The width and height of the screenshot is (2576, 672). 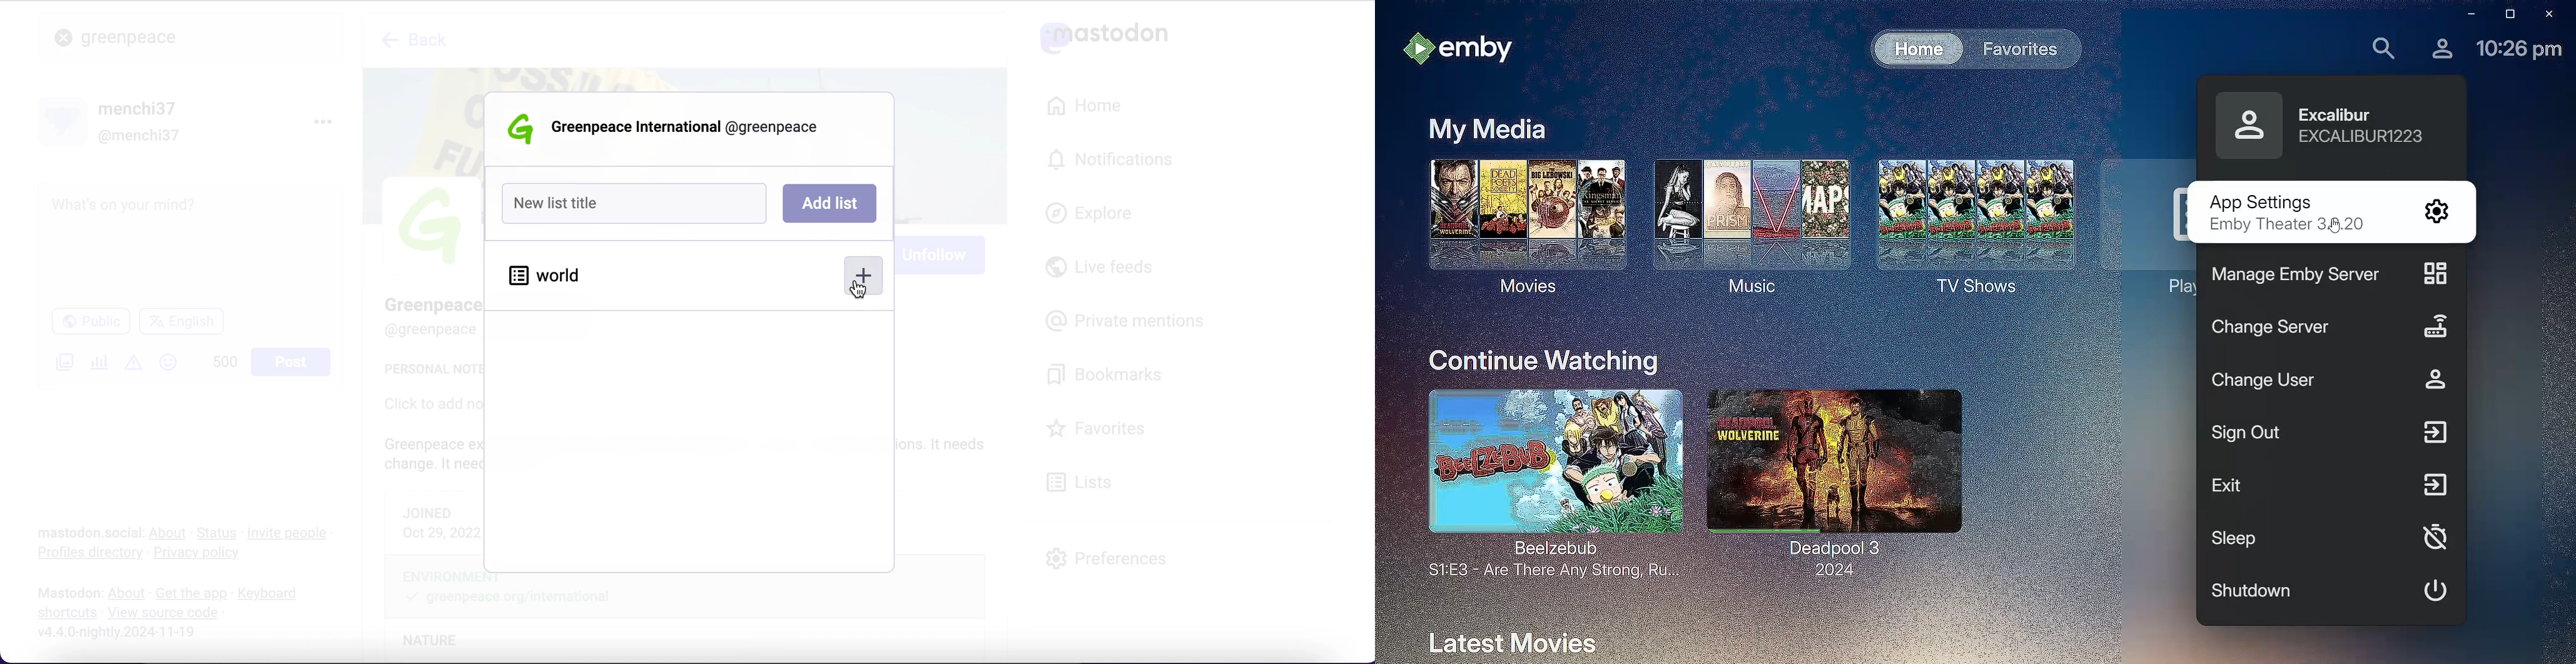 I want to click on explore, so click(x=1099, y=214).